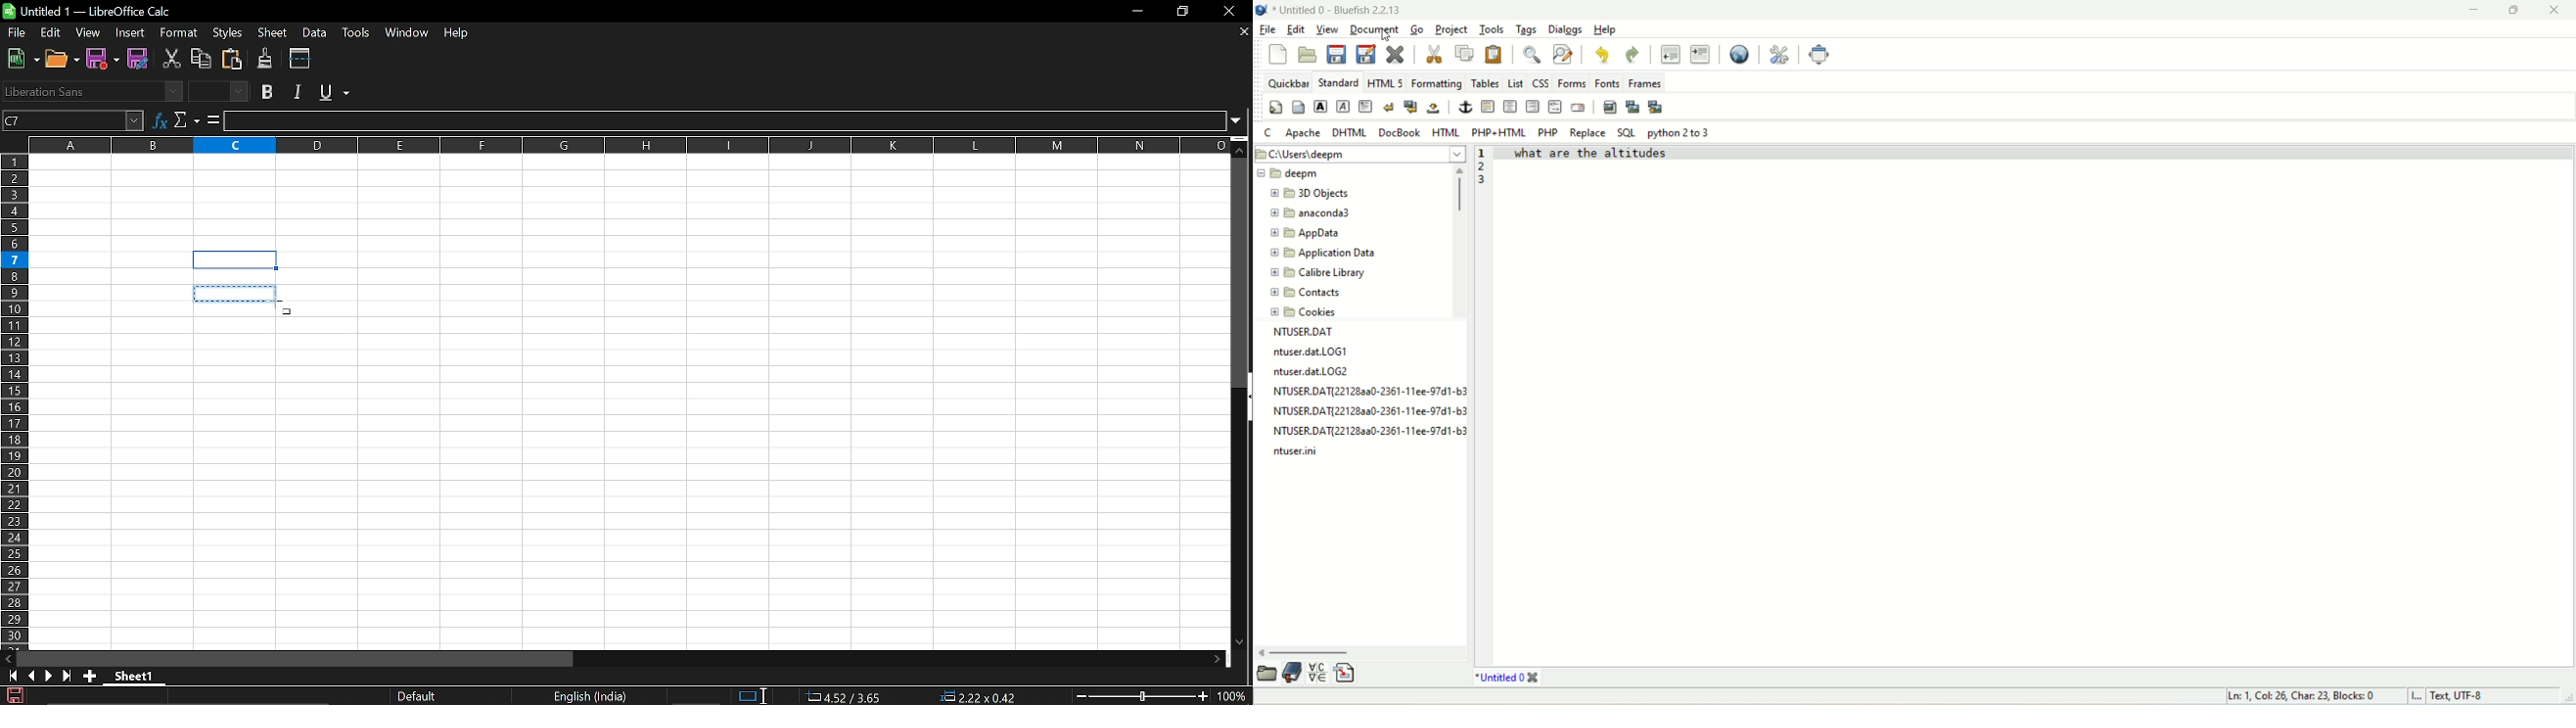 The height and width of the screenshot is (728, 2576). Describe the element at coordinates (175, 33) in the screenshot. I see `Format` at that location.